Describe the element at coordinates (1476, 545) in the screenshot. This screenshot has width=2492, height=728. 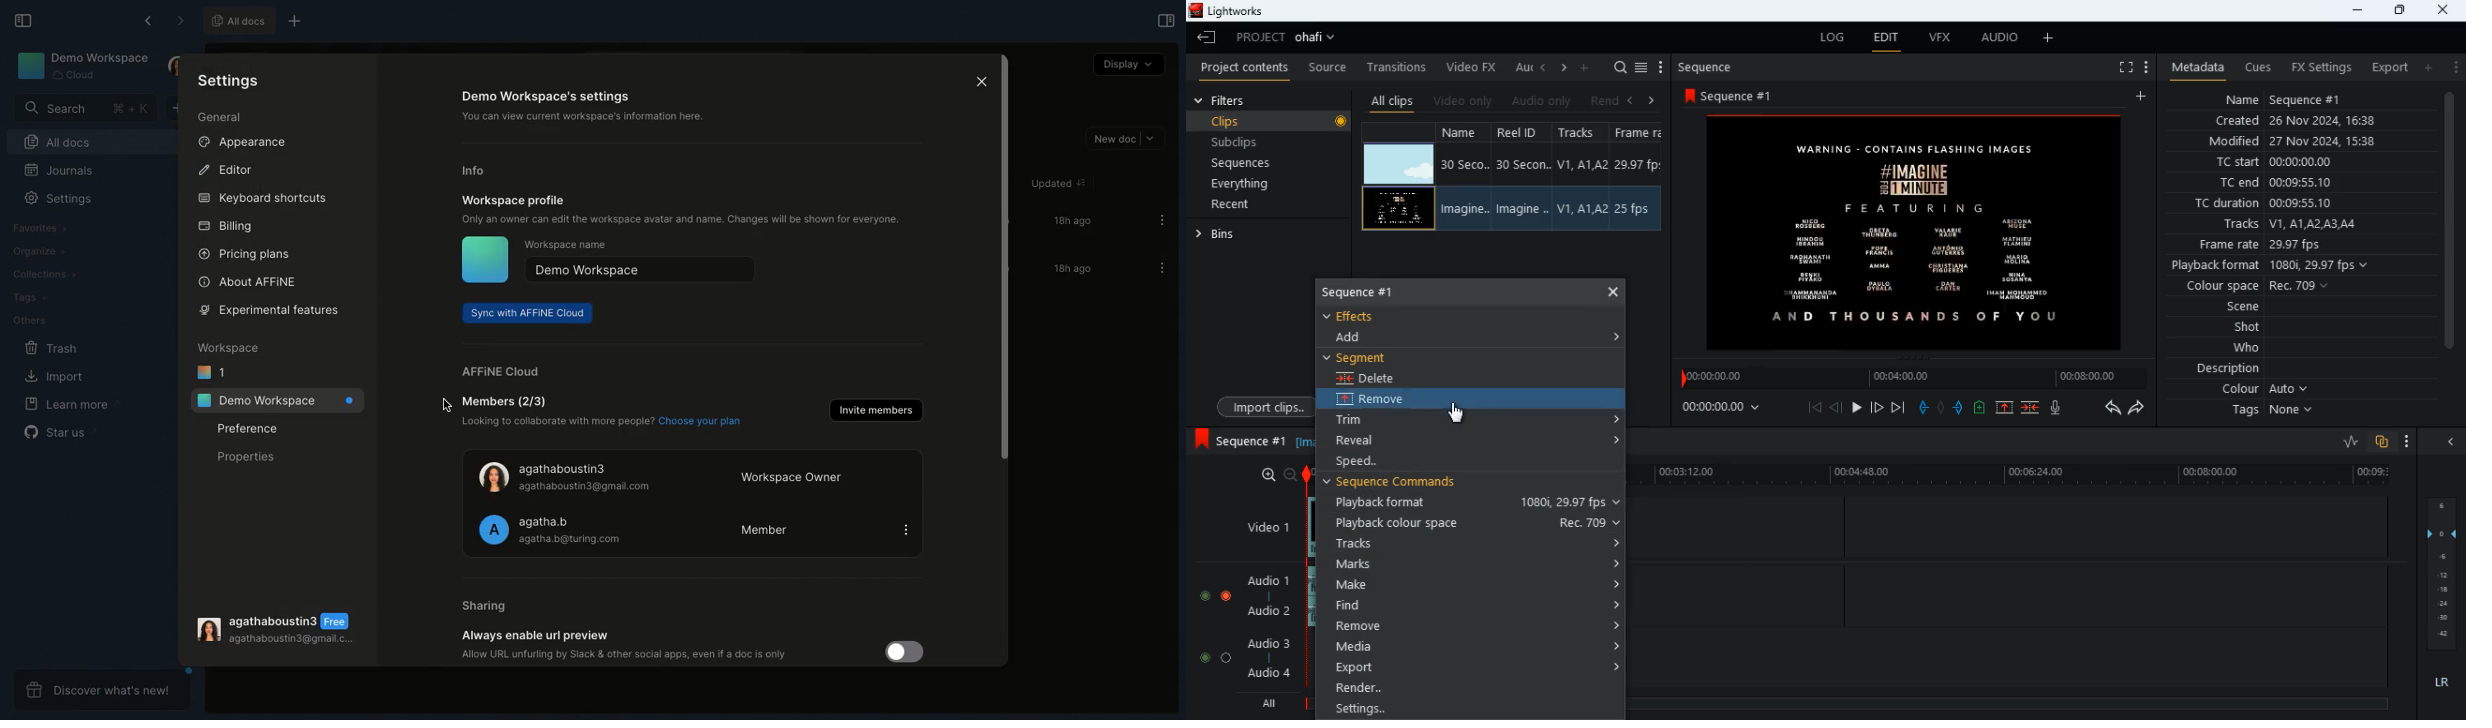
I see `tracks` at that location.